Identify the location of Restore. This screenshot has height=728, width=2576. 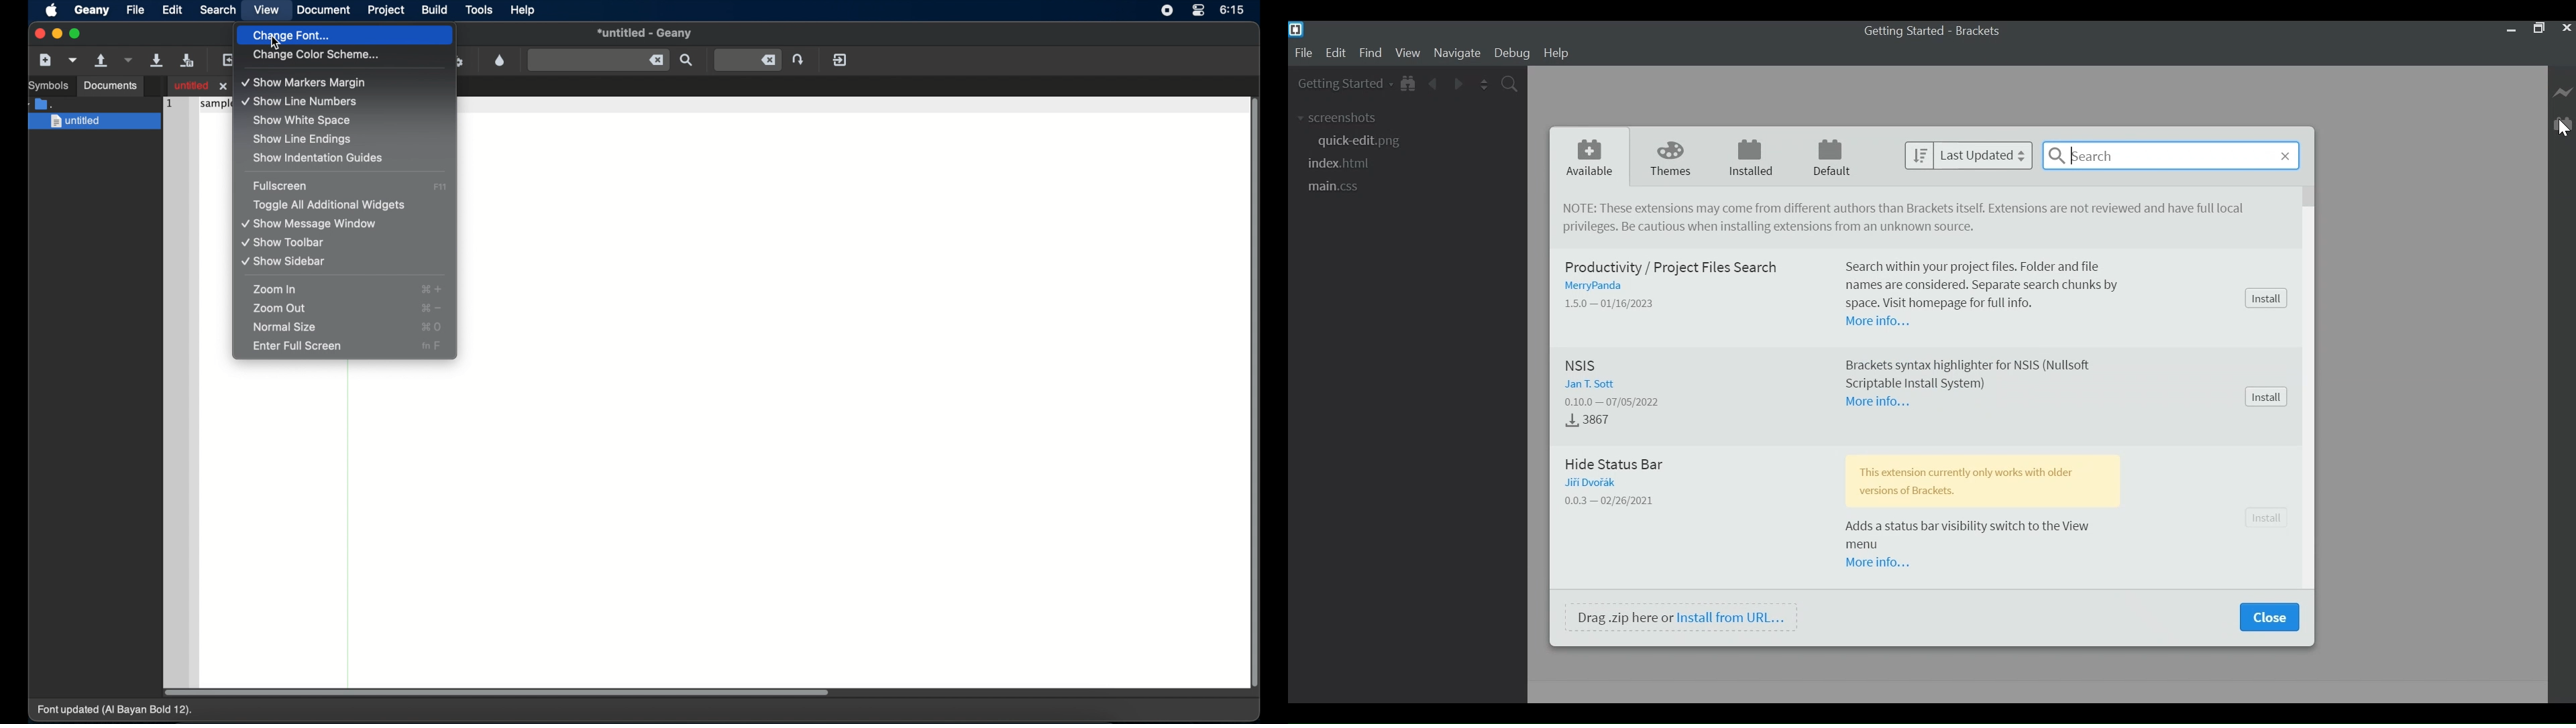
(2538, 29).